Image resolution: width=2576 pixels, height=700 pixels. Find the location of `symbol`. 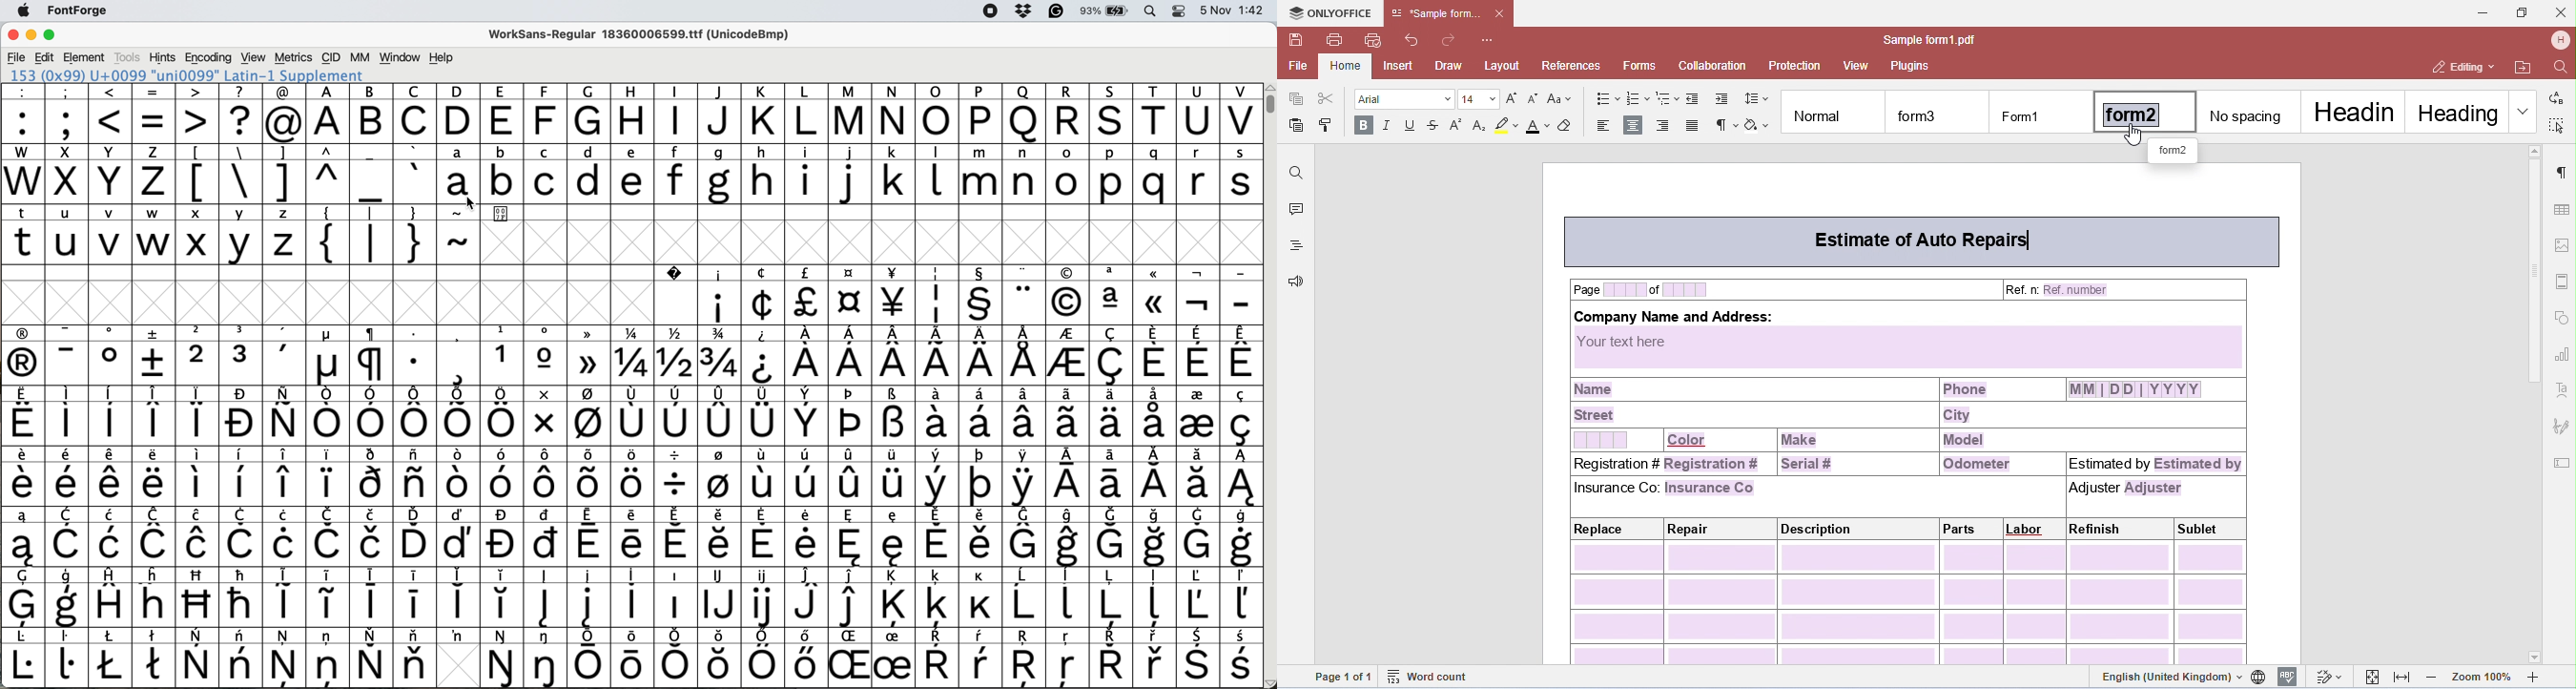

symbol is located at coordinates (415, 477).